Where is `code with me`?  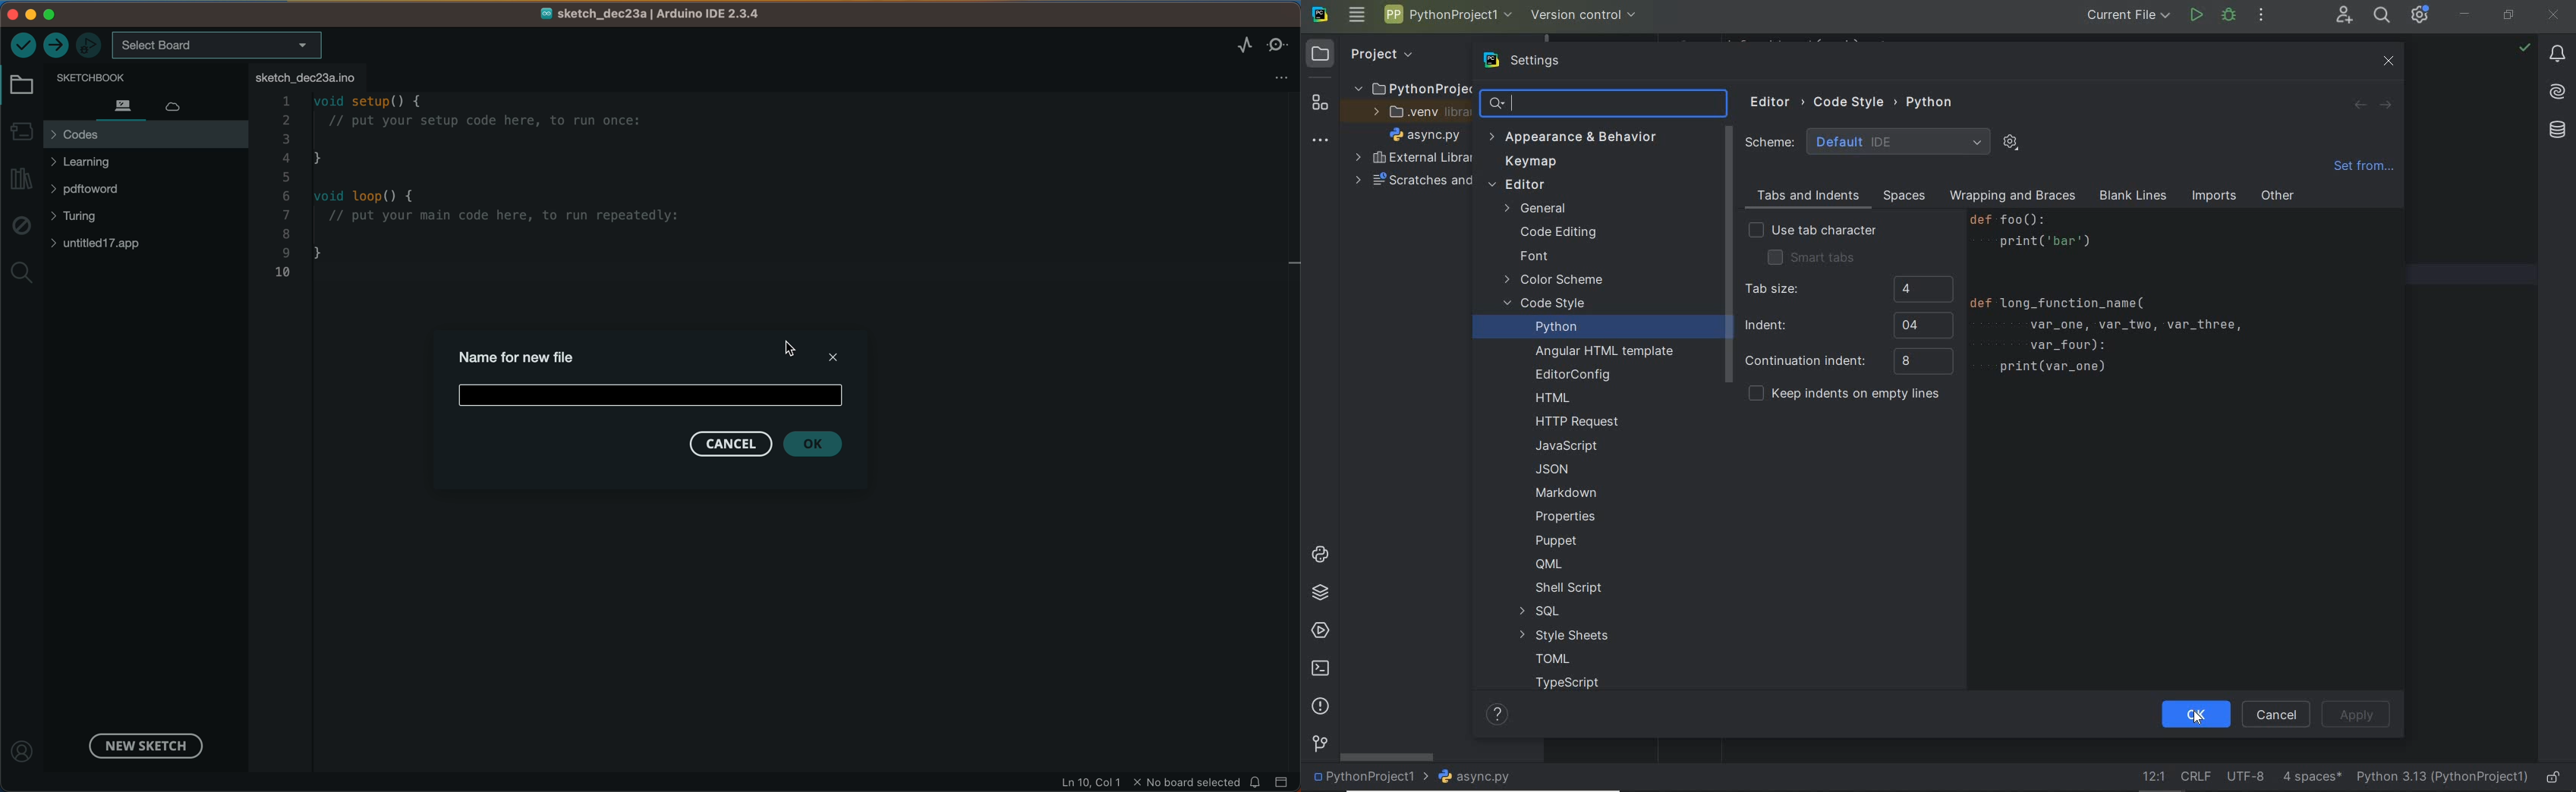 code with me is located at coordinates (2345, 17).